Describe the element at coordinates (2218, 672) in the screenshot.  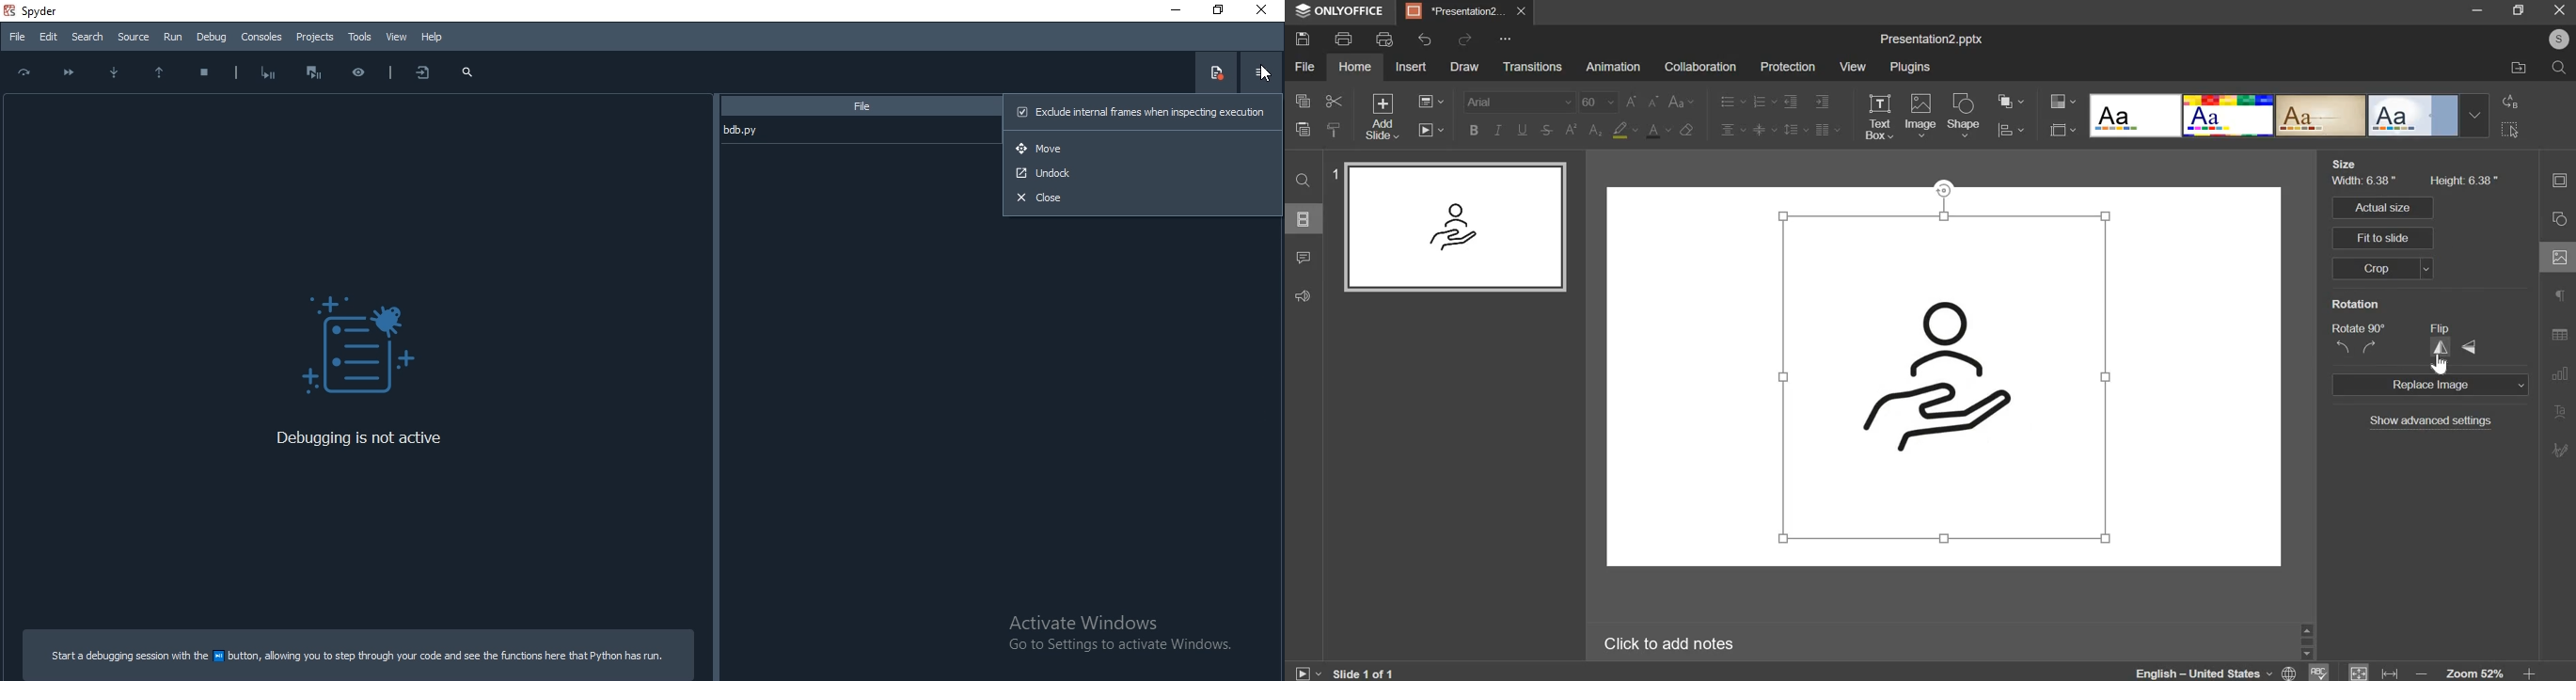
I see `language` at that location.